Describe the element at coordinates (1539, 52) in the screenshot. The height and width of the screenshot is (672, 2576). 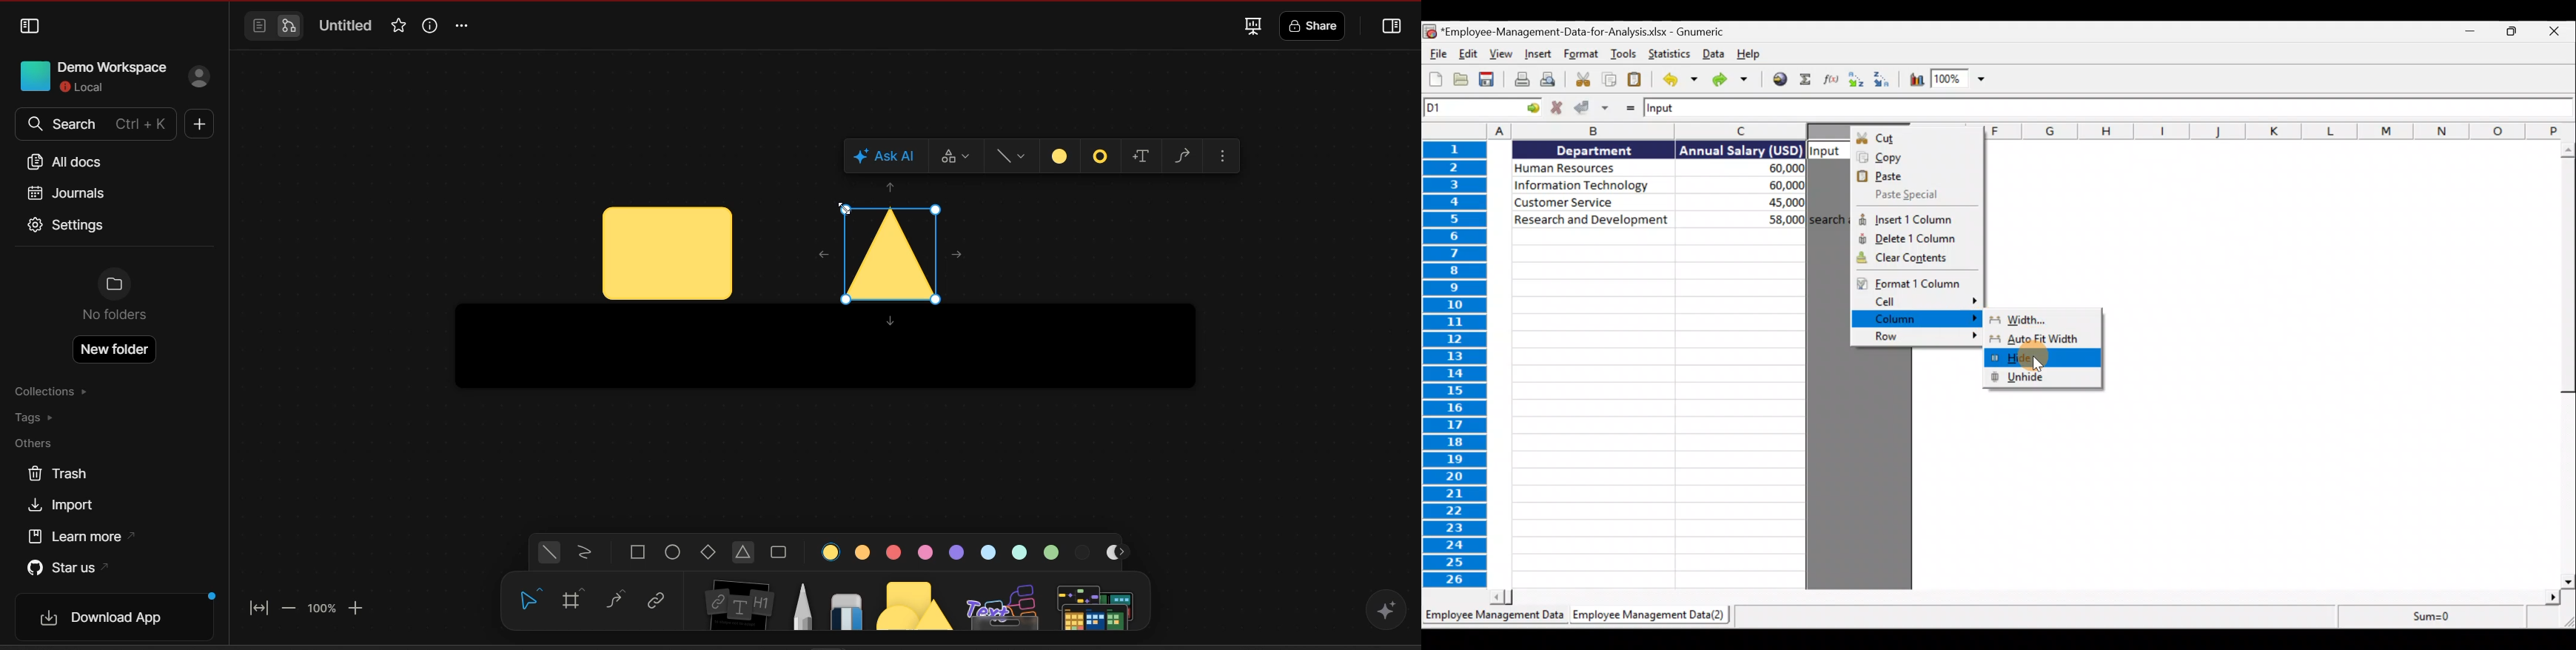
I see `Insert` at that location.